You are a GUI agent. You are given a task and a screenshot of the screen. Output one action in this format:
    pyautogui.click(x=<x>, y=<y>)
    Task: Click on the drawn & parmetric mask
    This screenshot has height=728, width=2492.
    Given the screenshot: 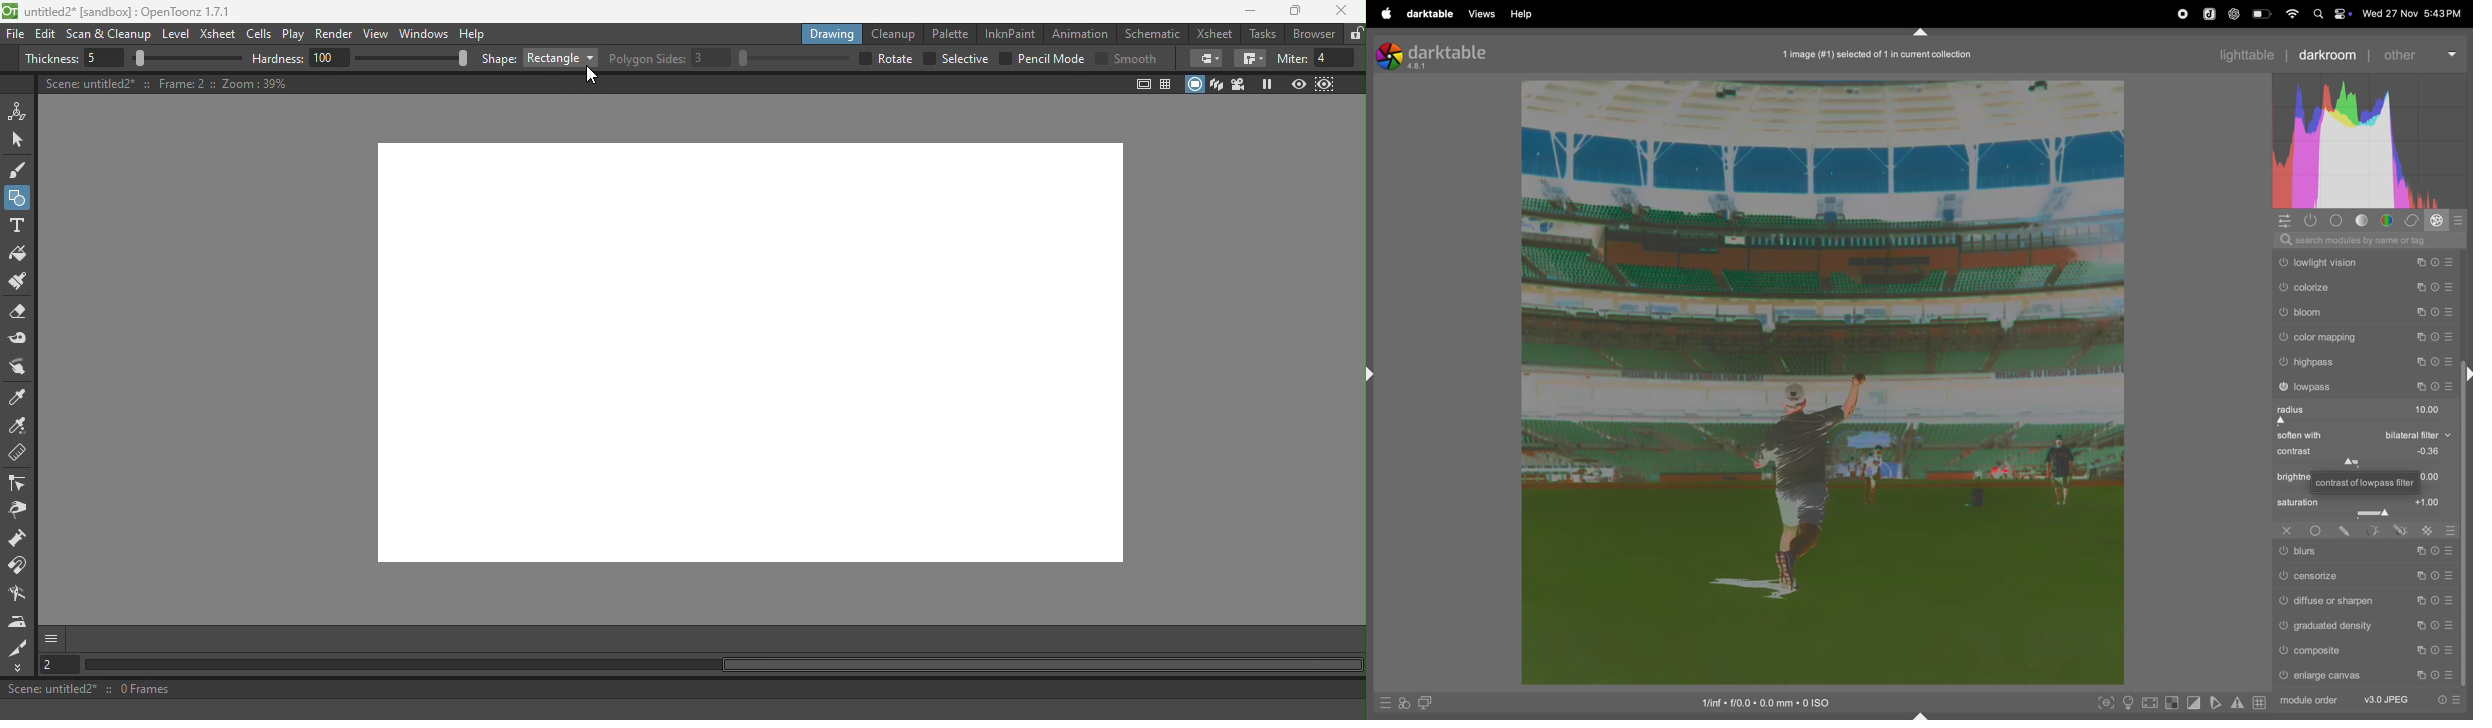 What is the action you would take?
    pyautogui.click(x=2402, y=531)
    